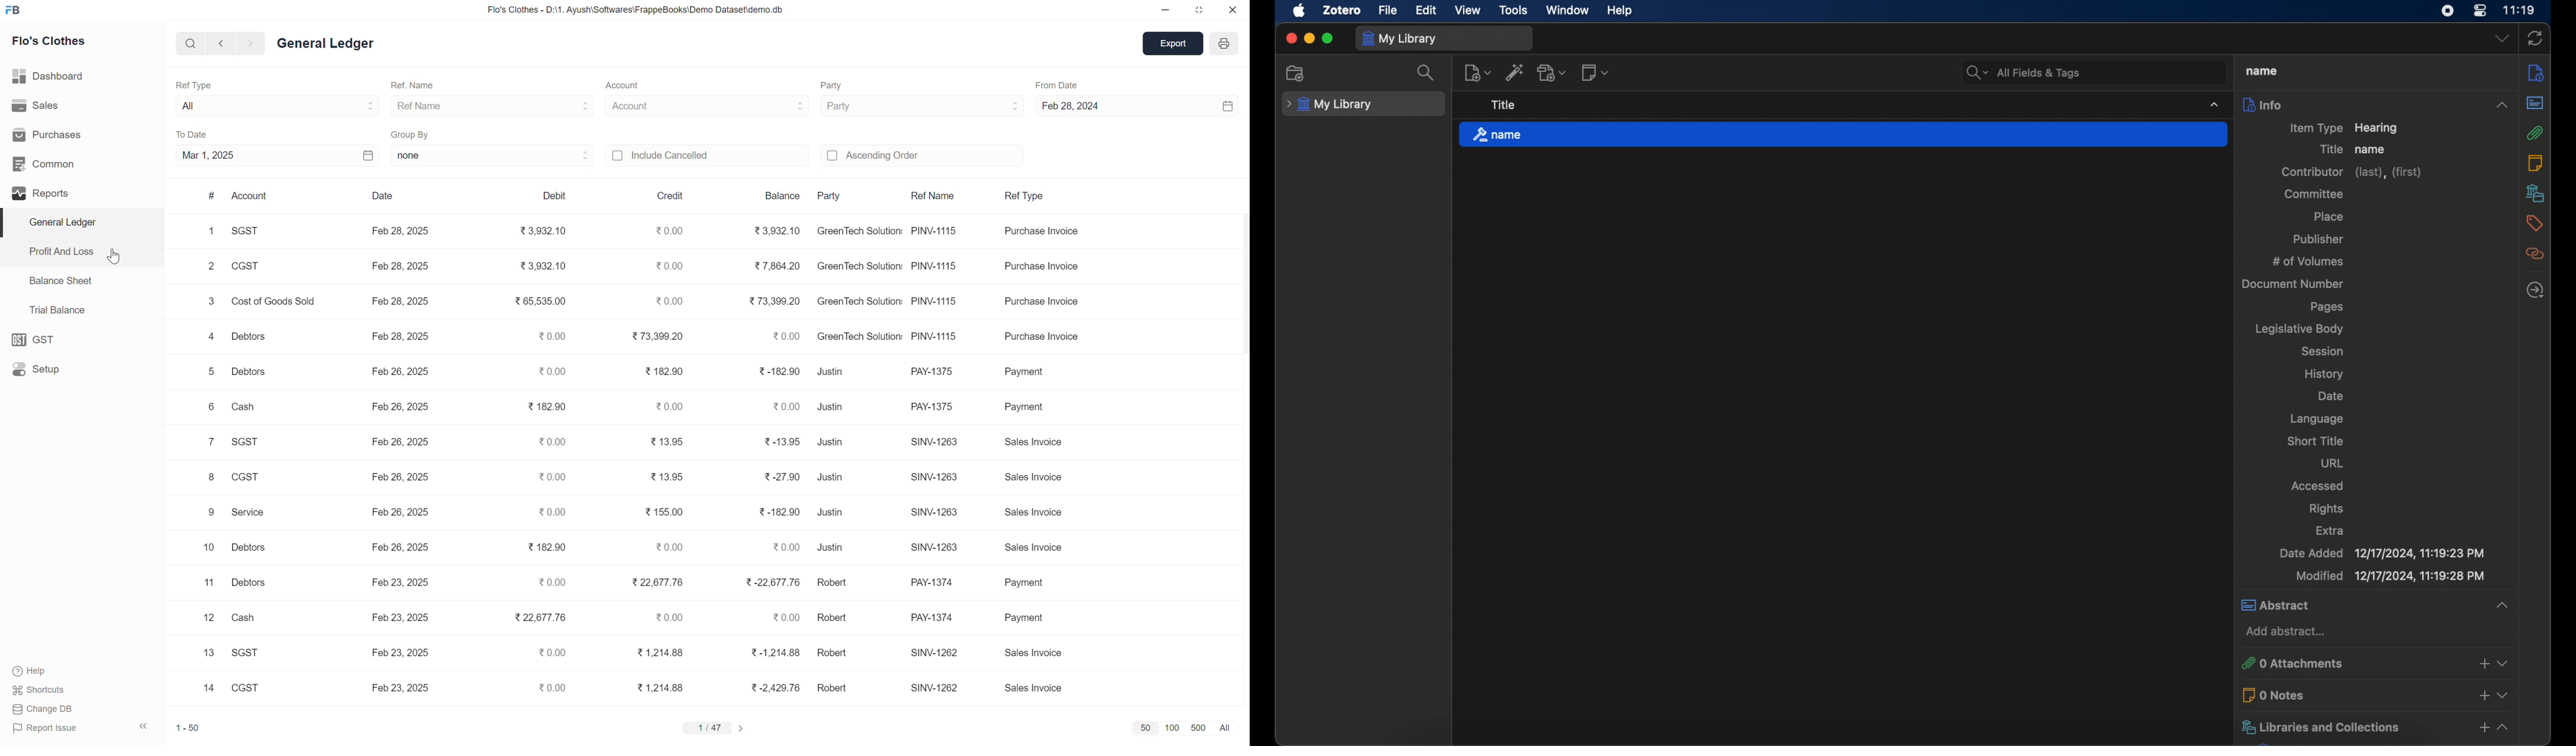 This screenshot has width=2576, height=756. What do you see at coordinates (676, 551) in the screenshot?
I see `₹0.00` at bounding box center [676, 551].